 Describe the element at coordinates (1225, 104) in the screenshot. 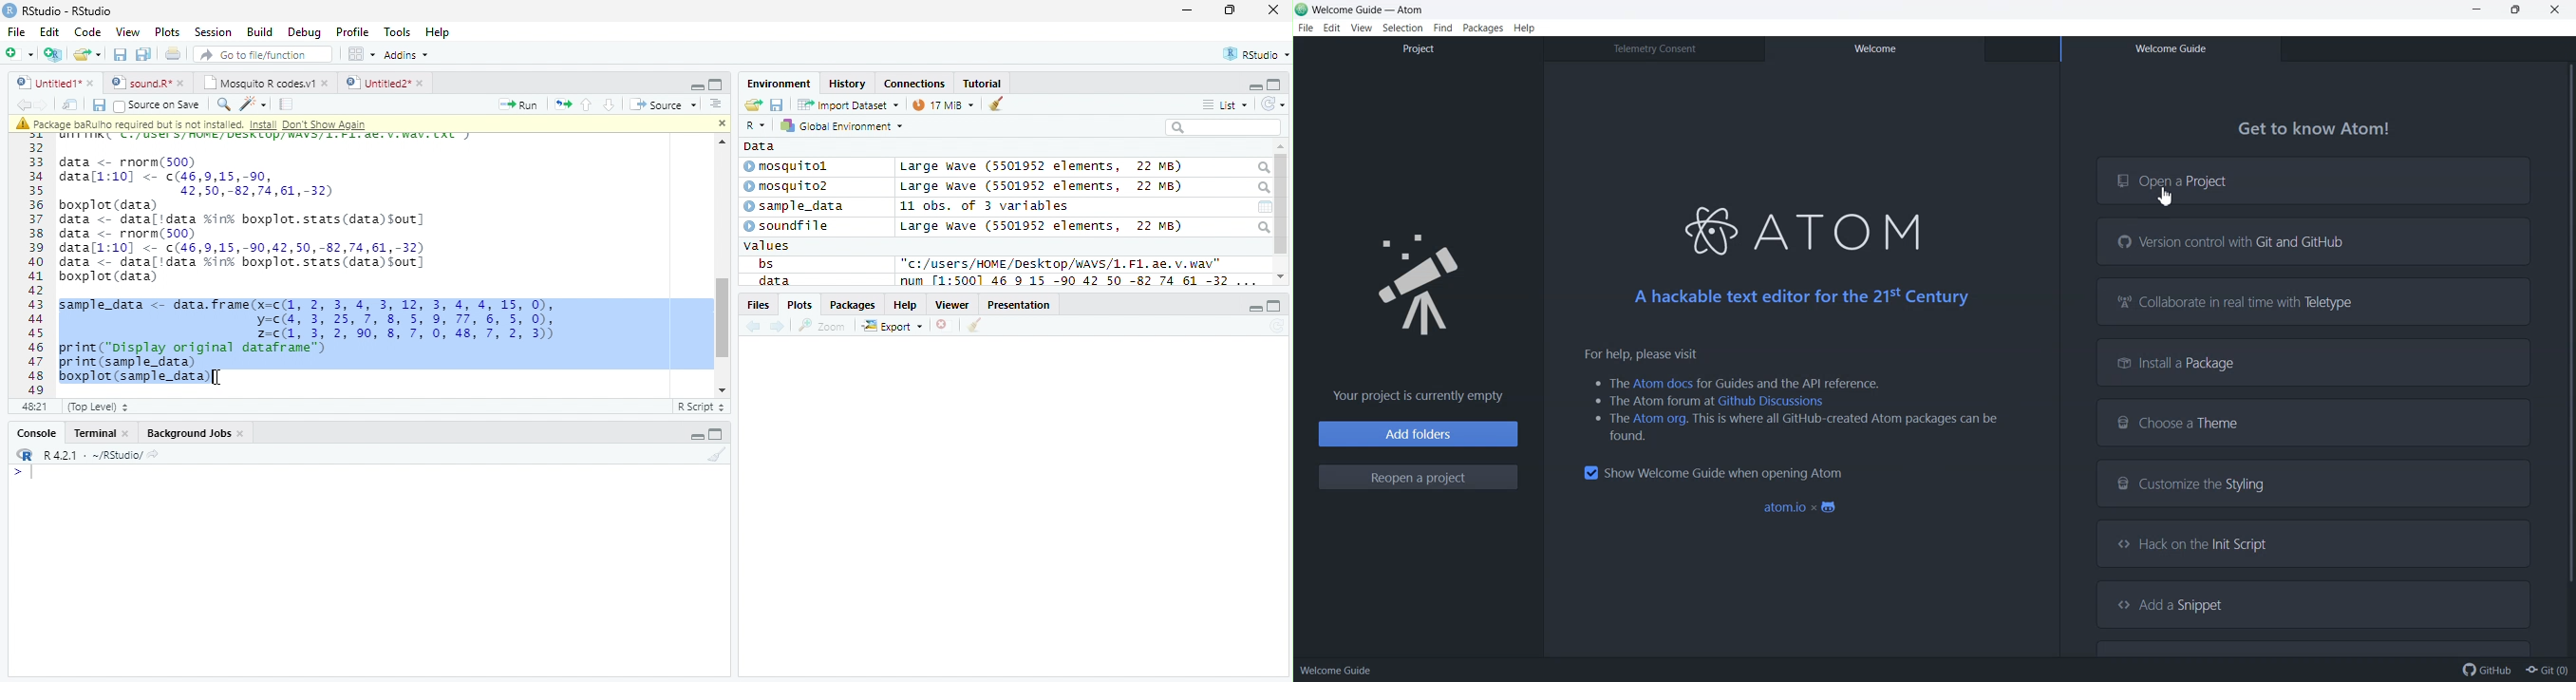

I see `List` at that location.